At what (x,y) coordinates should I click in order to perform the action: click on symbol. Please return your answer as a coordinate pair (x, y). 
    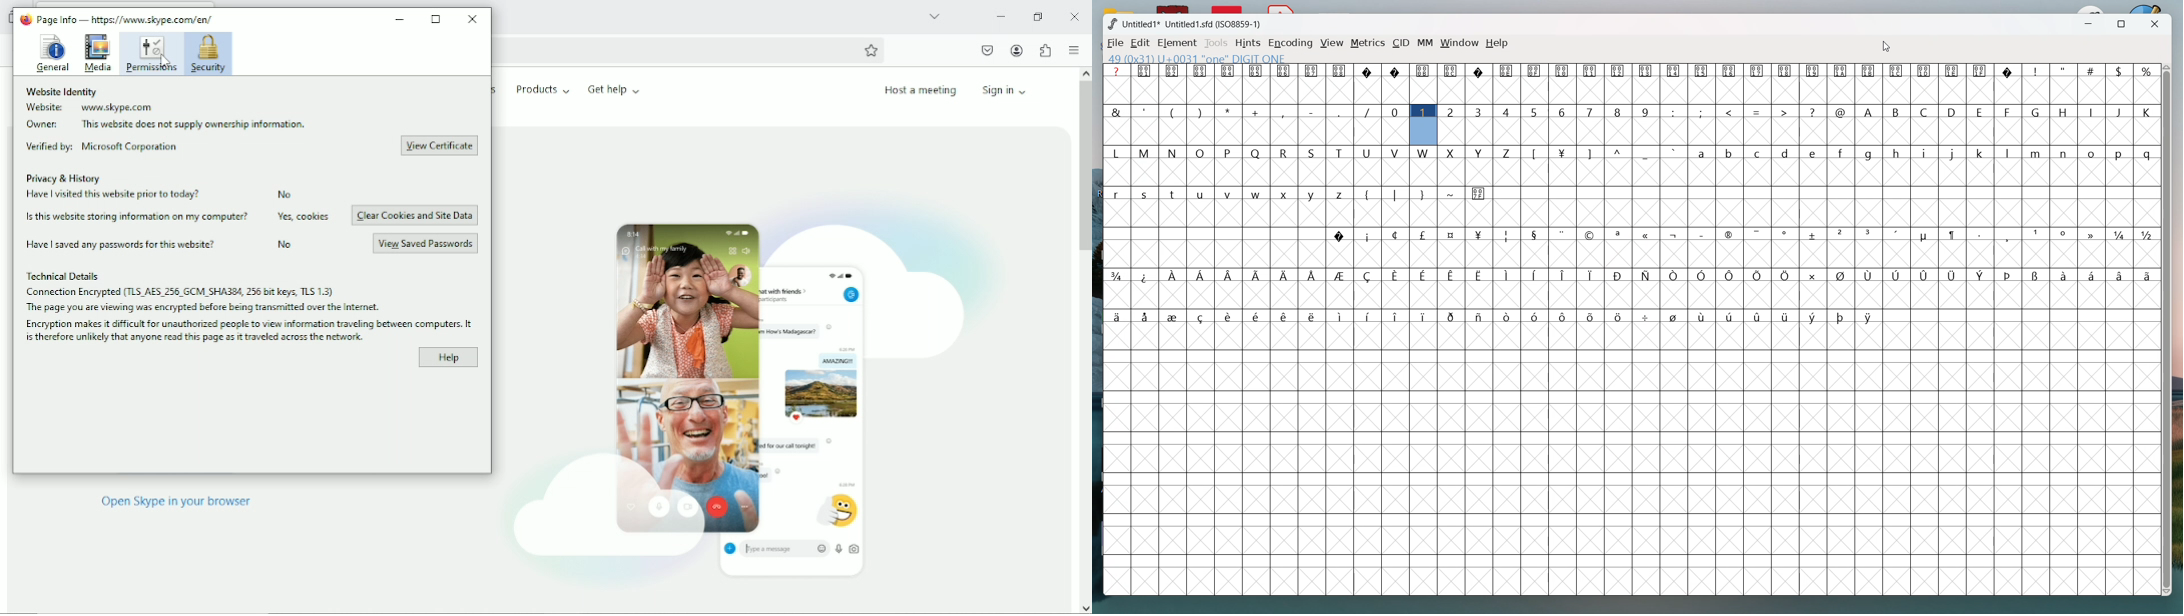
    Looking at the image, I should click on (1896, 275).